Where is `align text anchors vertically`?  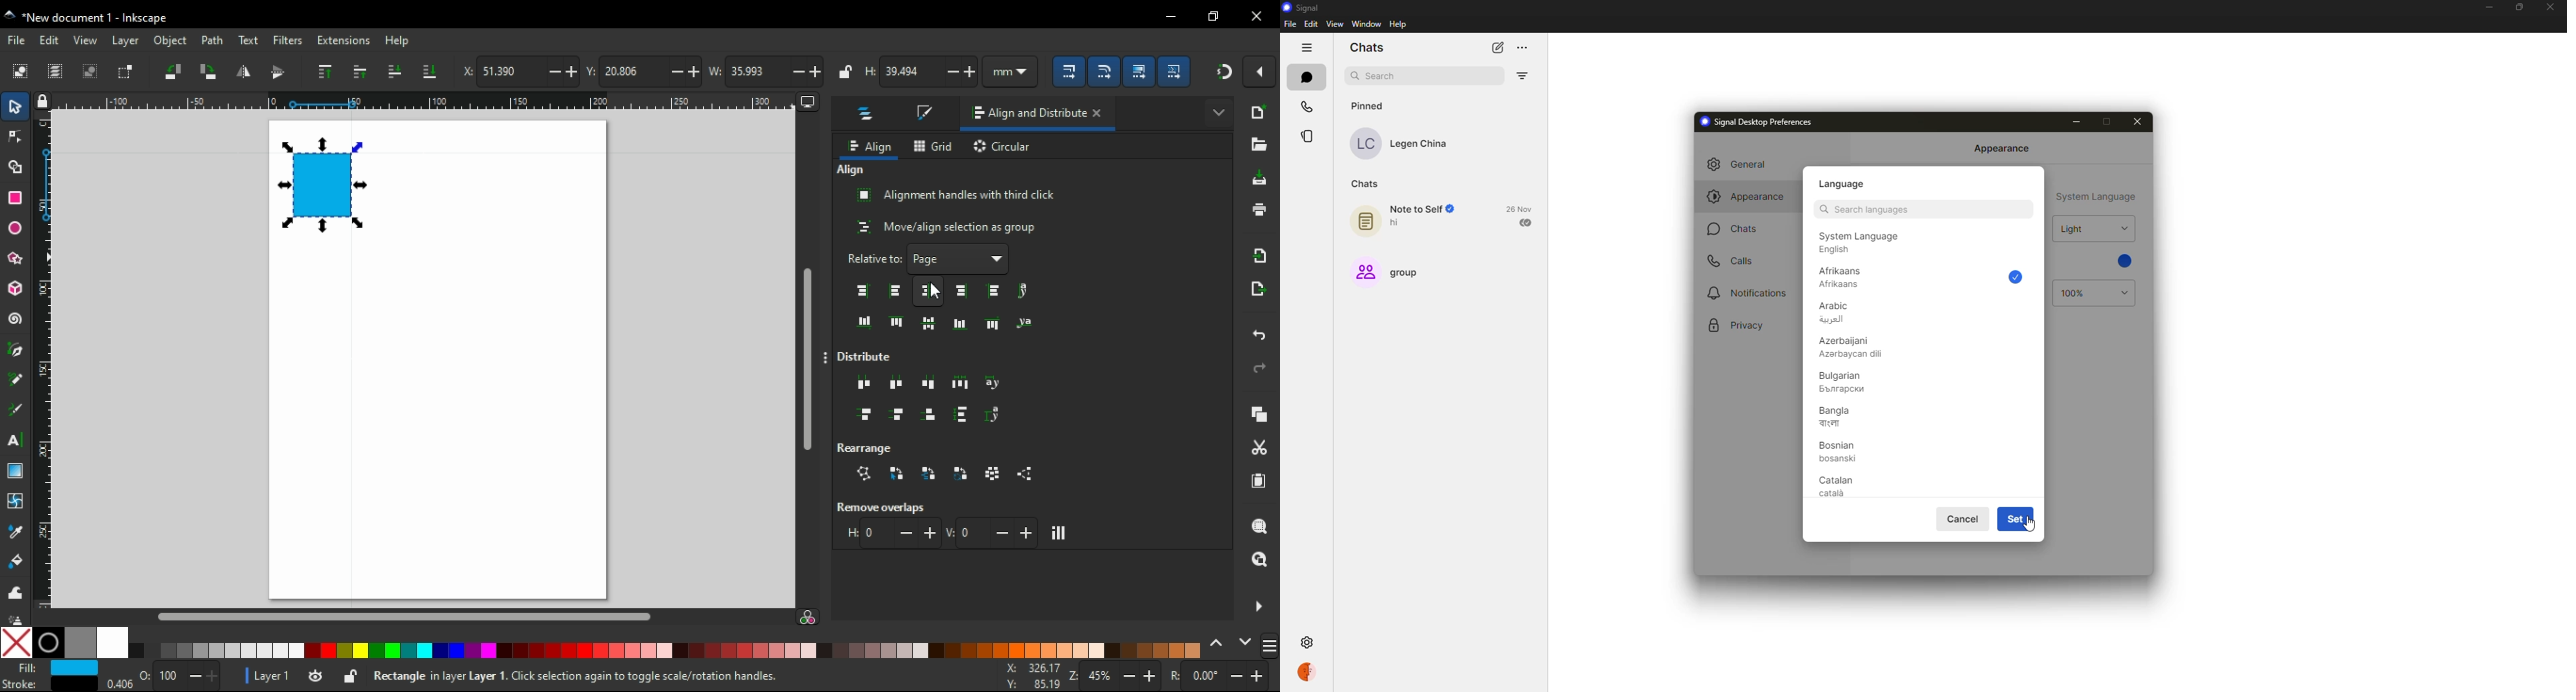
align text anchors vertically is located at coordinates (1023, 322).